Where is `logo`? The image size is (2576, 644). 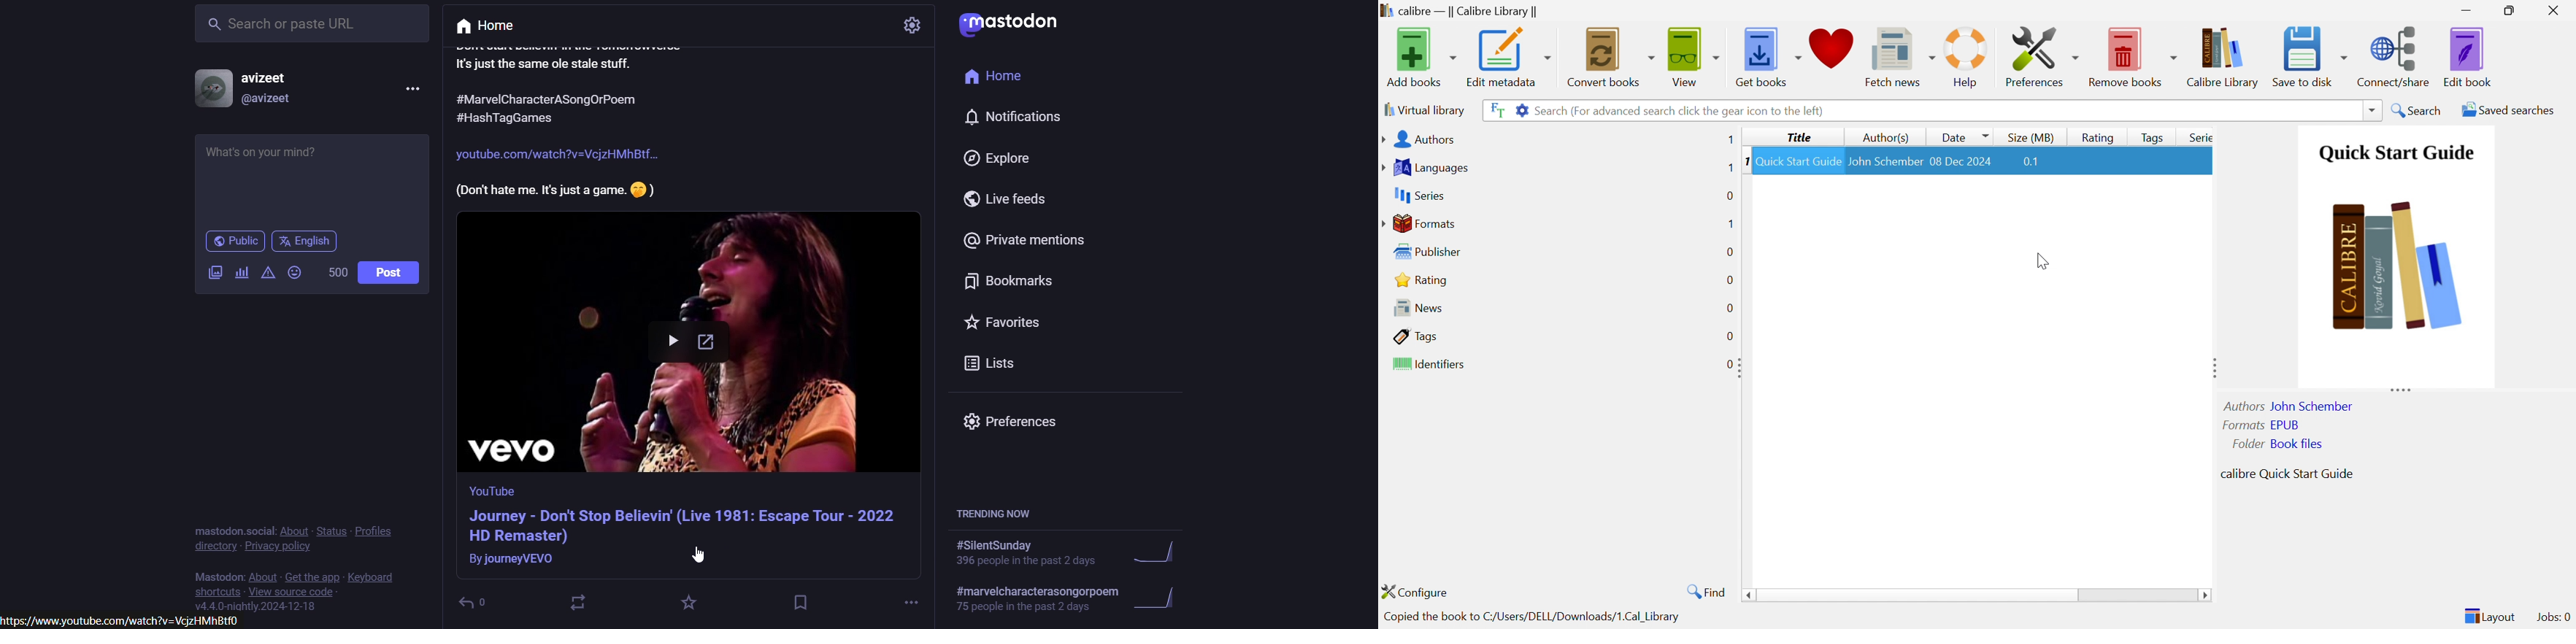
logo is located at coordinates (1008, 25).